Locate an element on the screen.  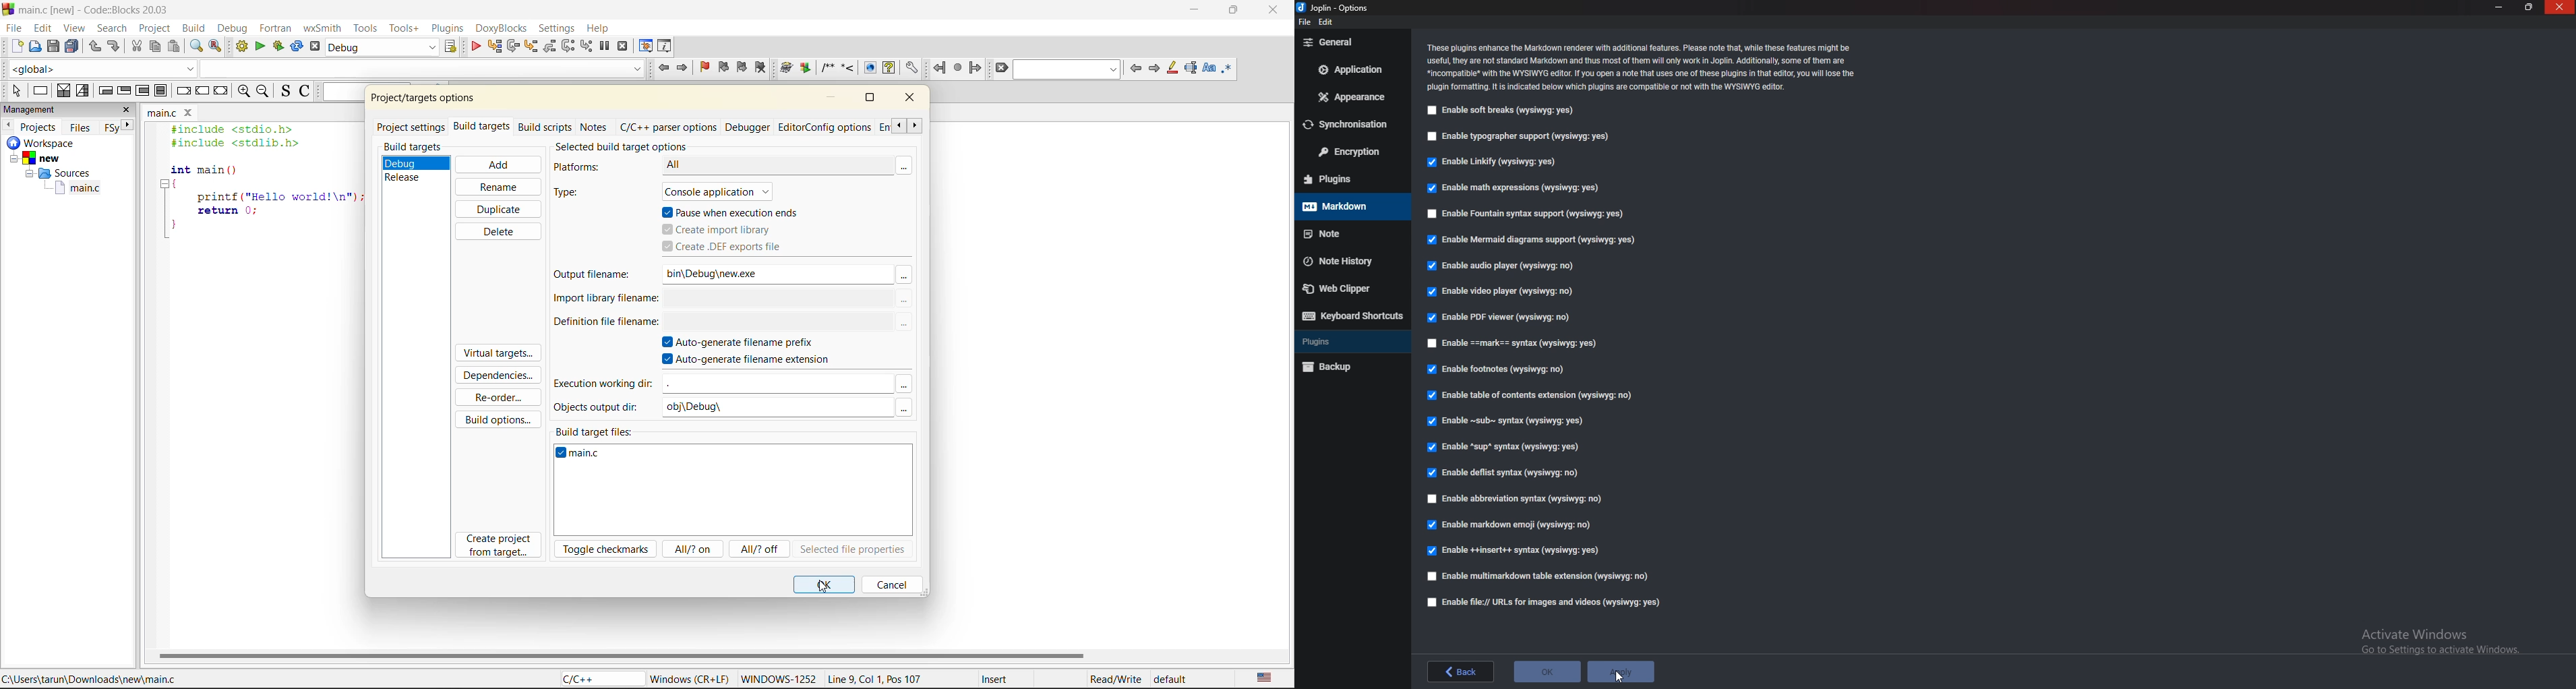
minimize is located at coordinates (2501, 7).